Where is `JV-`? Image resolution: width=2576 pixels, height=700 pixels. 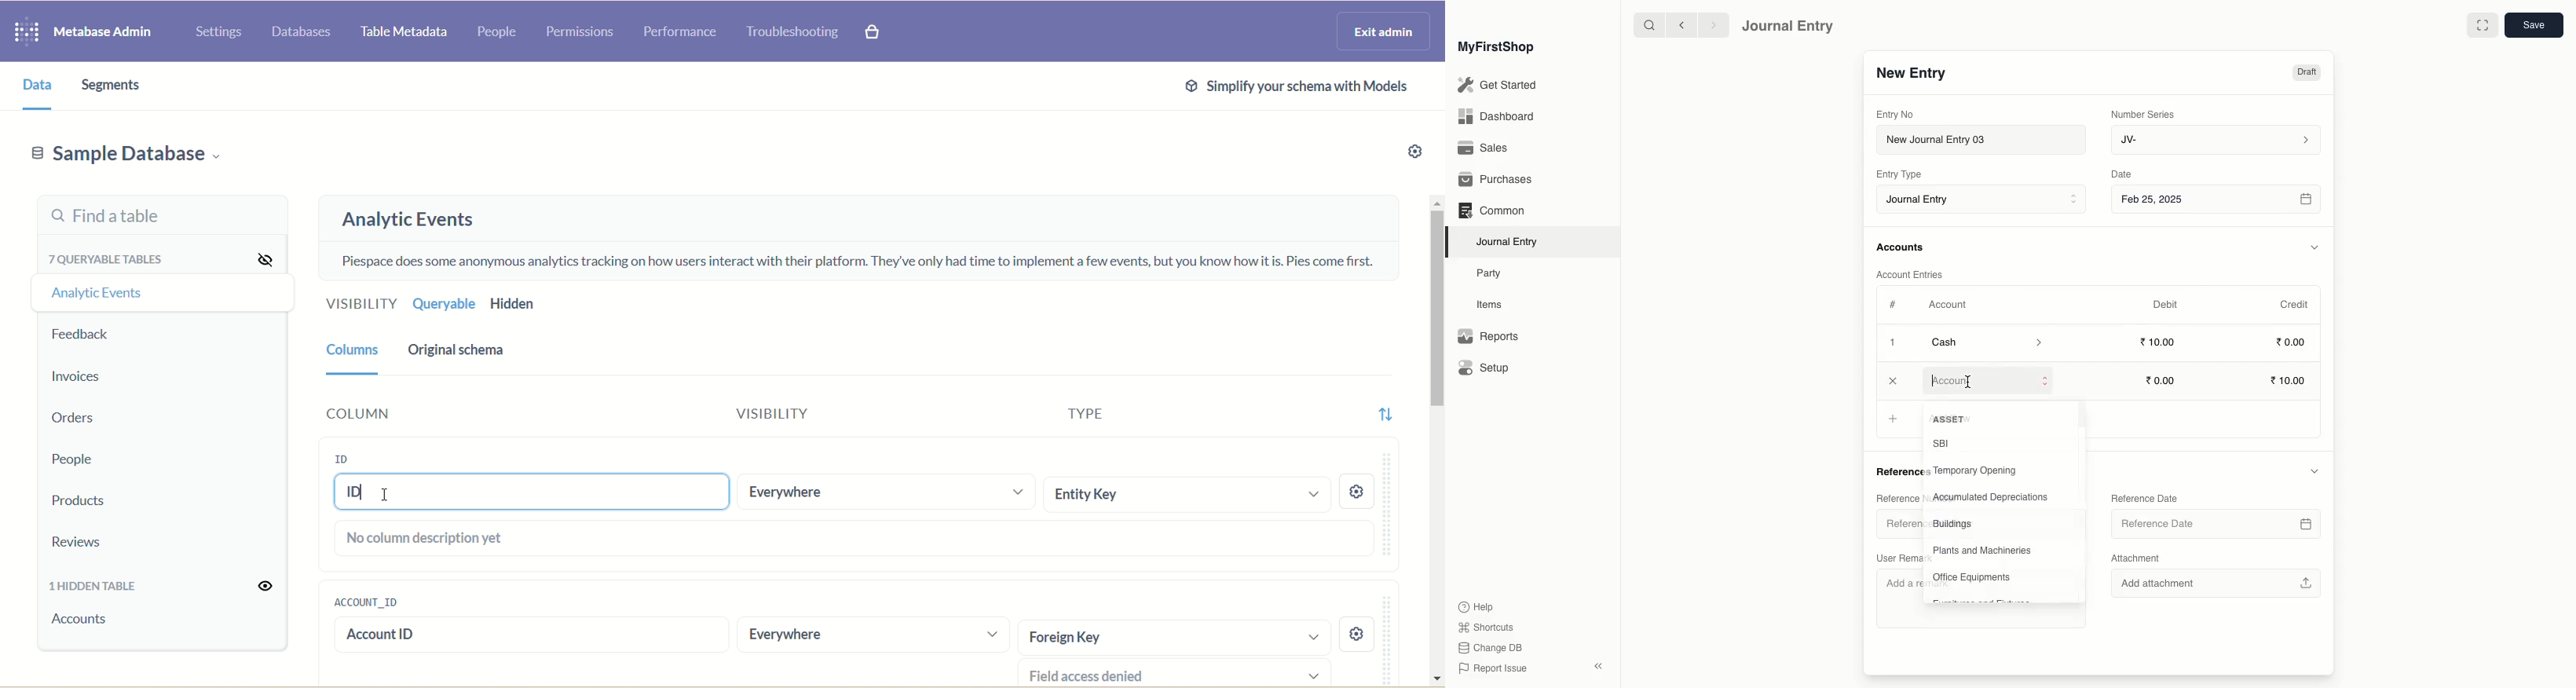 JV- is located at coordinates (2214, 140).